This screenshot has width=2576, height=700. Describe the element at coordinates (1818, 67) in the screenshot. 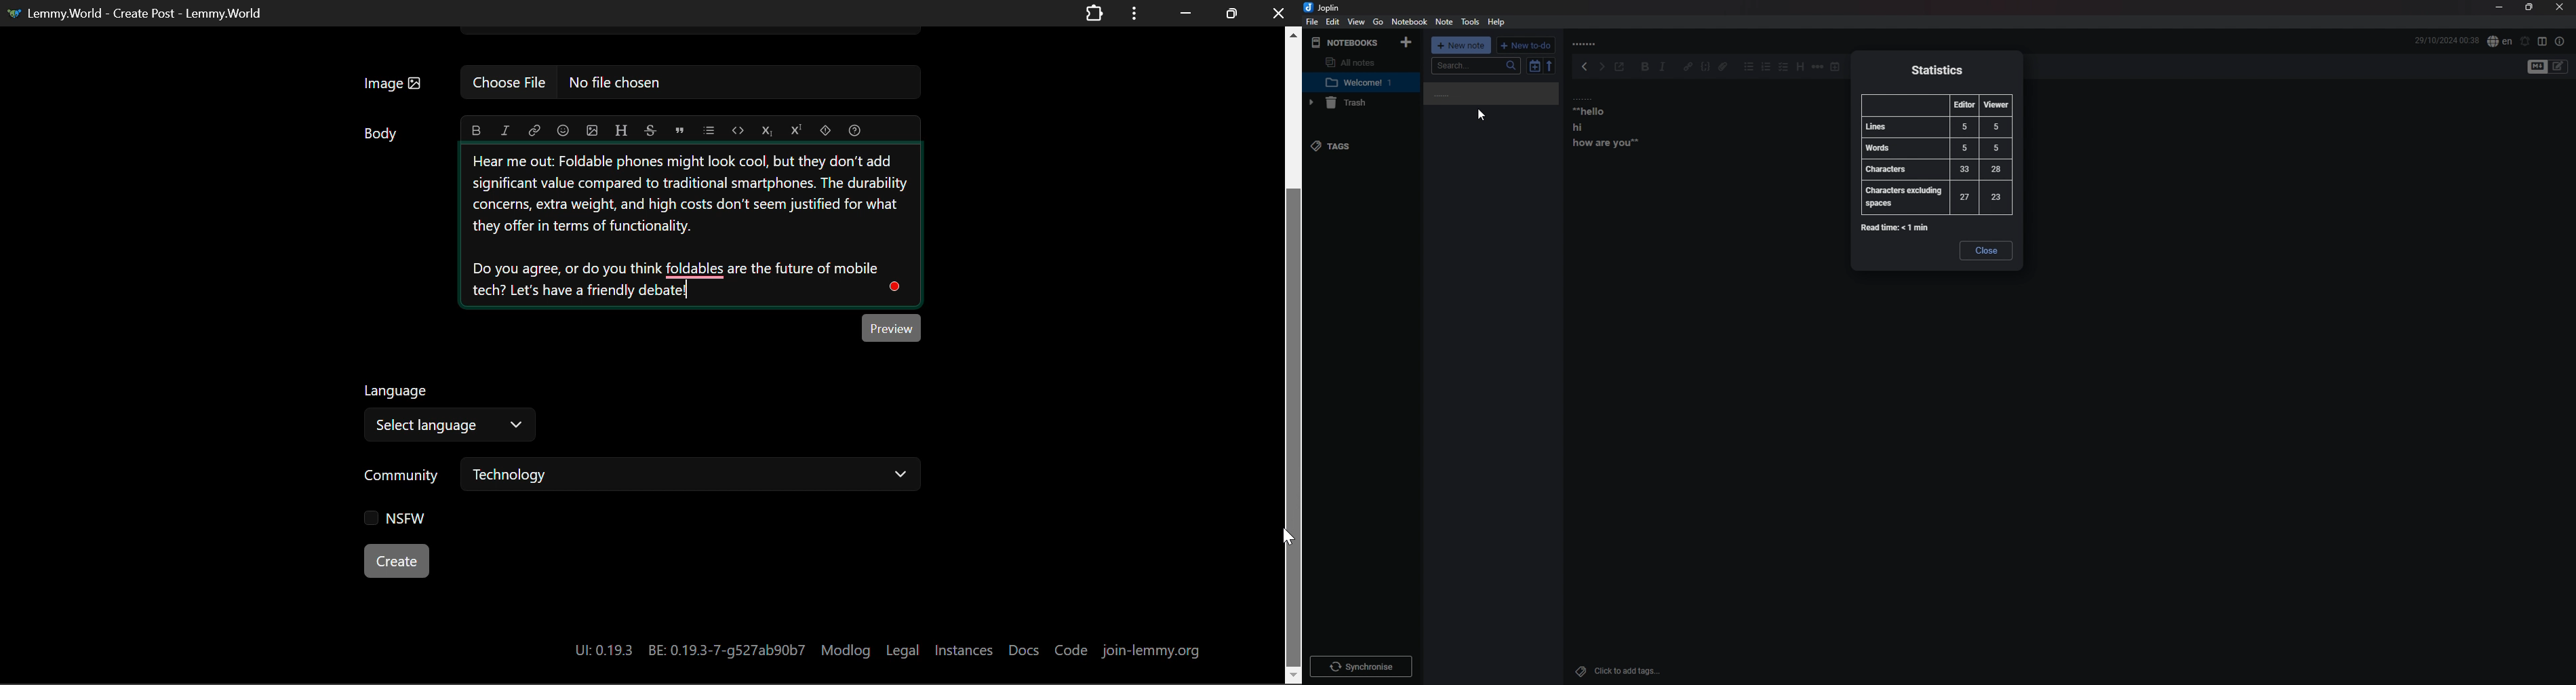

I see `Horizontal rule` at that location.